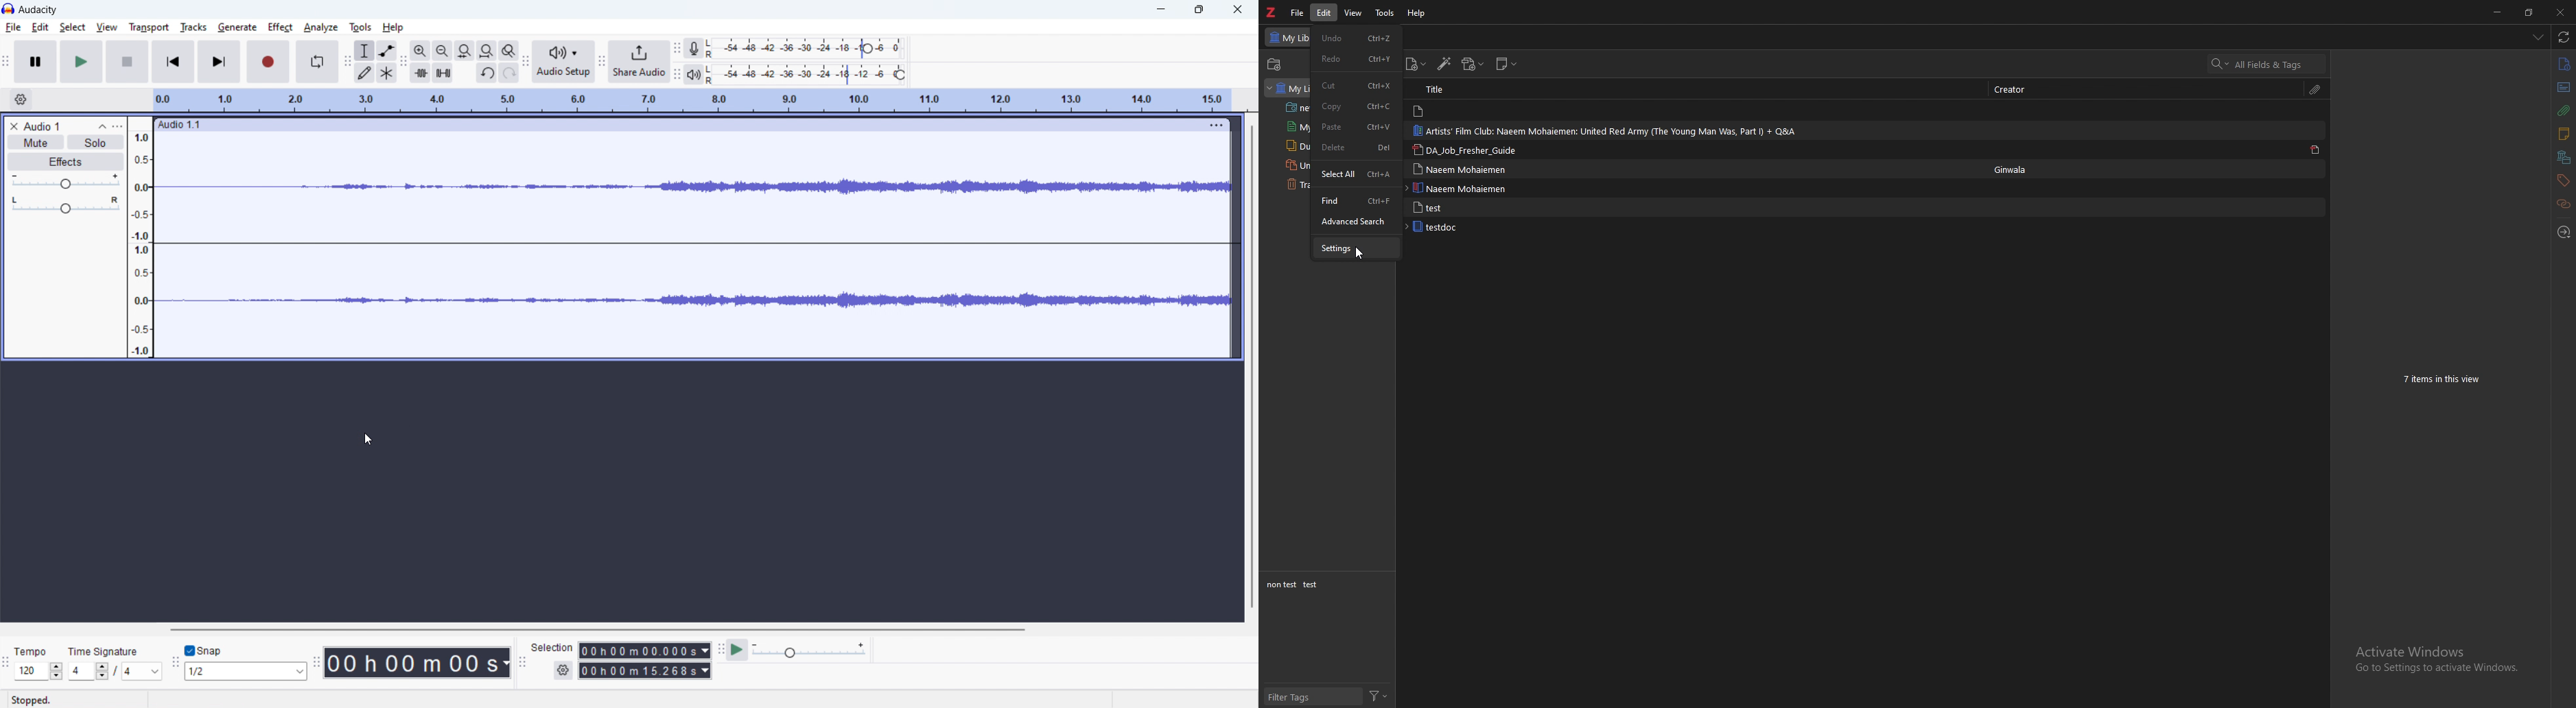 This screenshot has width=2576, height=728. Describe the element at coordinates (141, 240) in the screenshot. I see `Wave size bar` at that location.